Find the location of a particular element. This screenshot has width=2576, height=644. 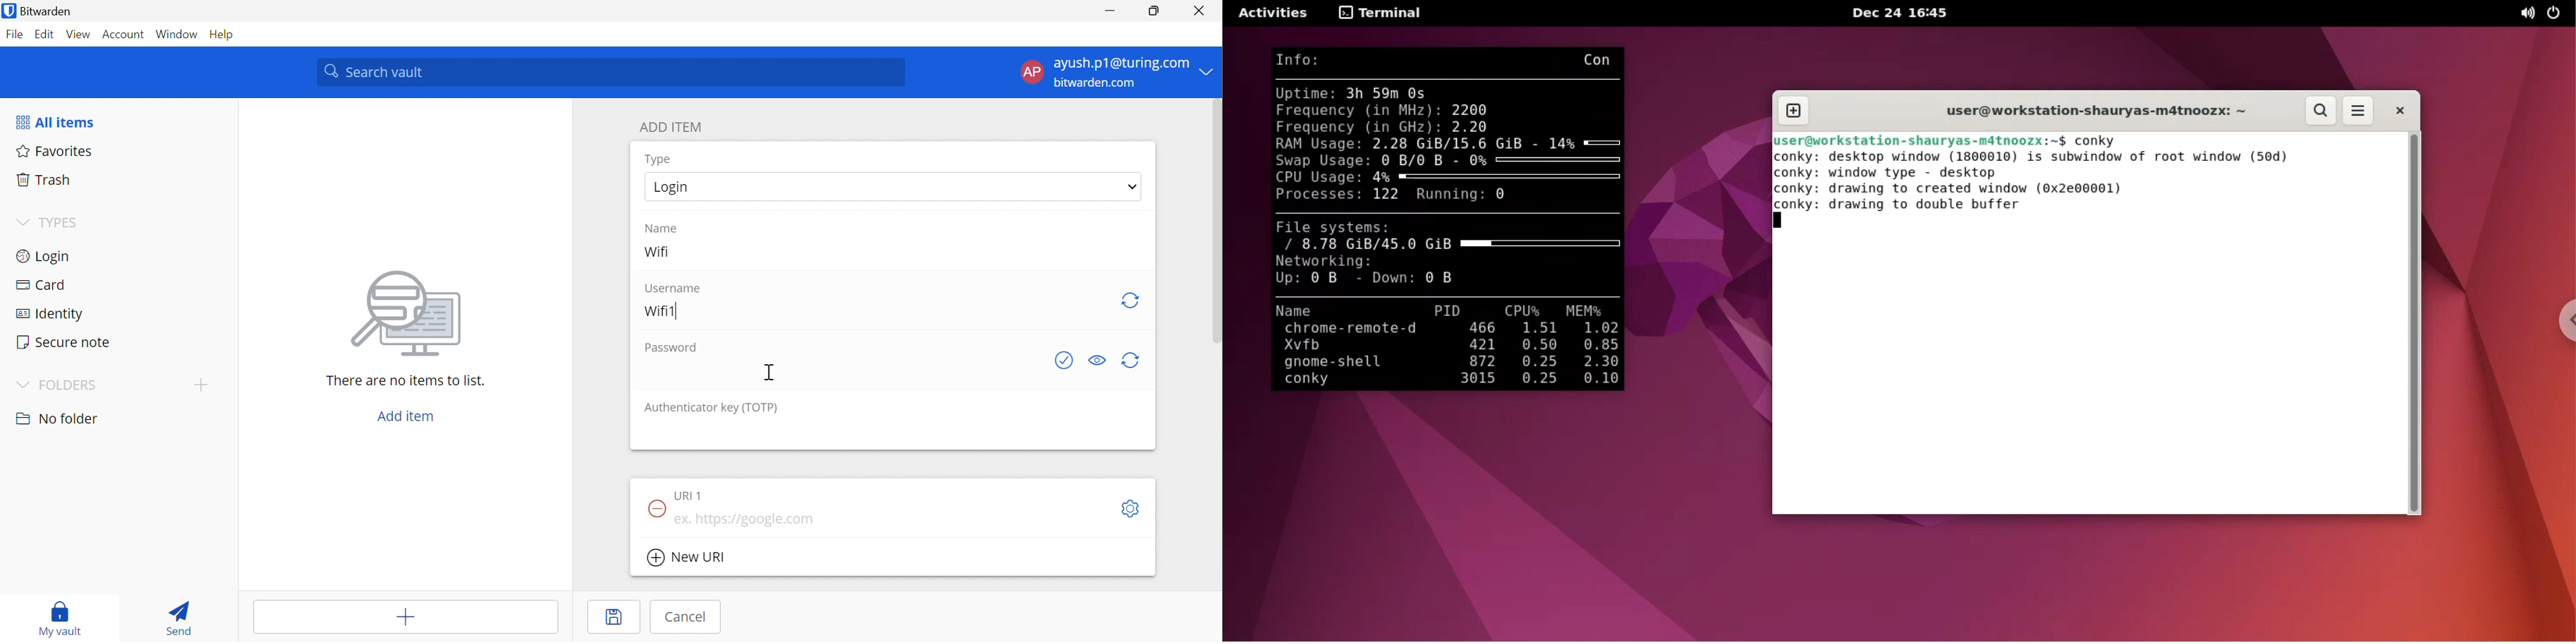

AP is located at coordinates (1031, 75).